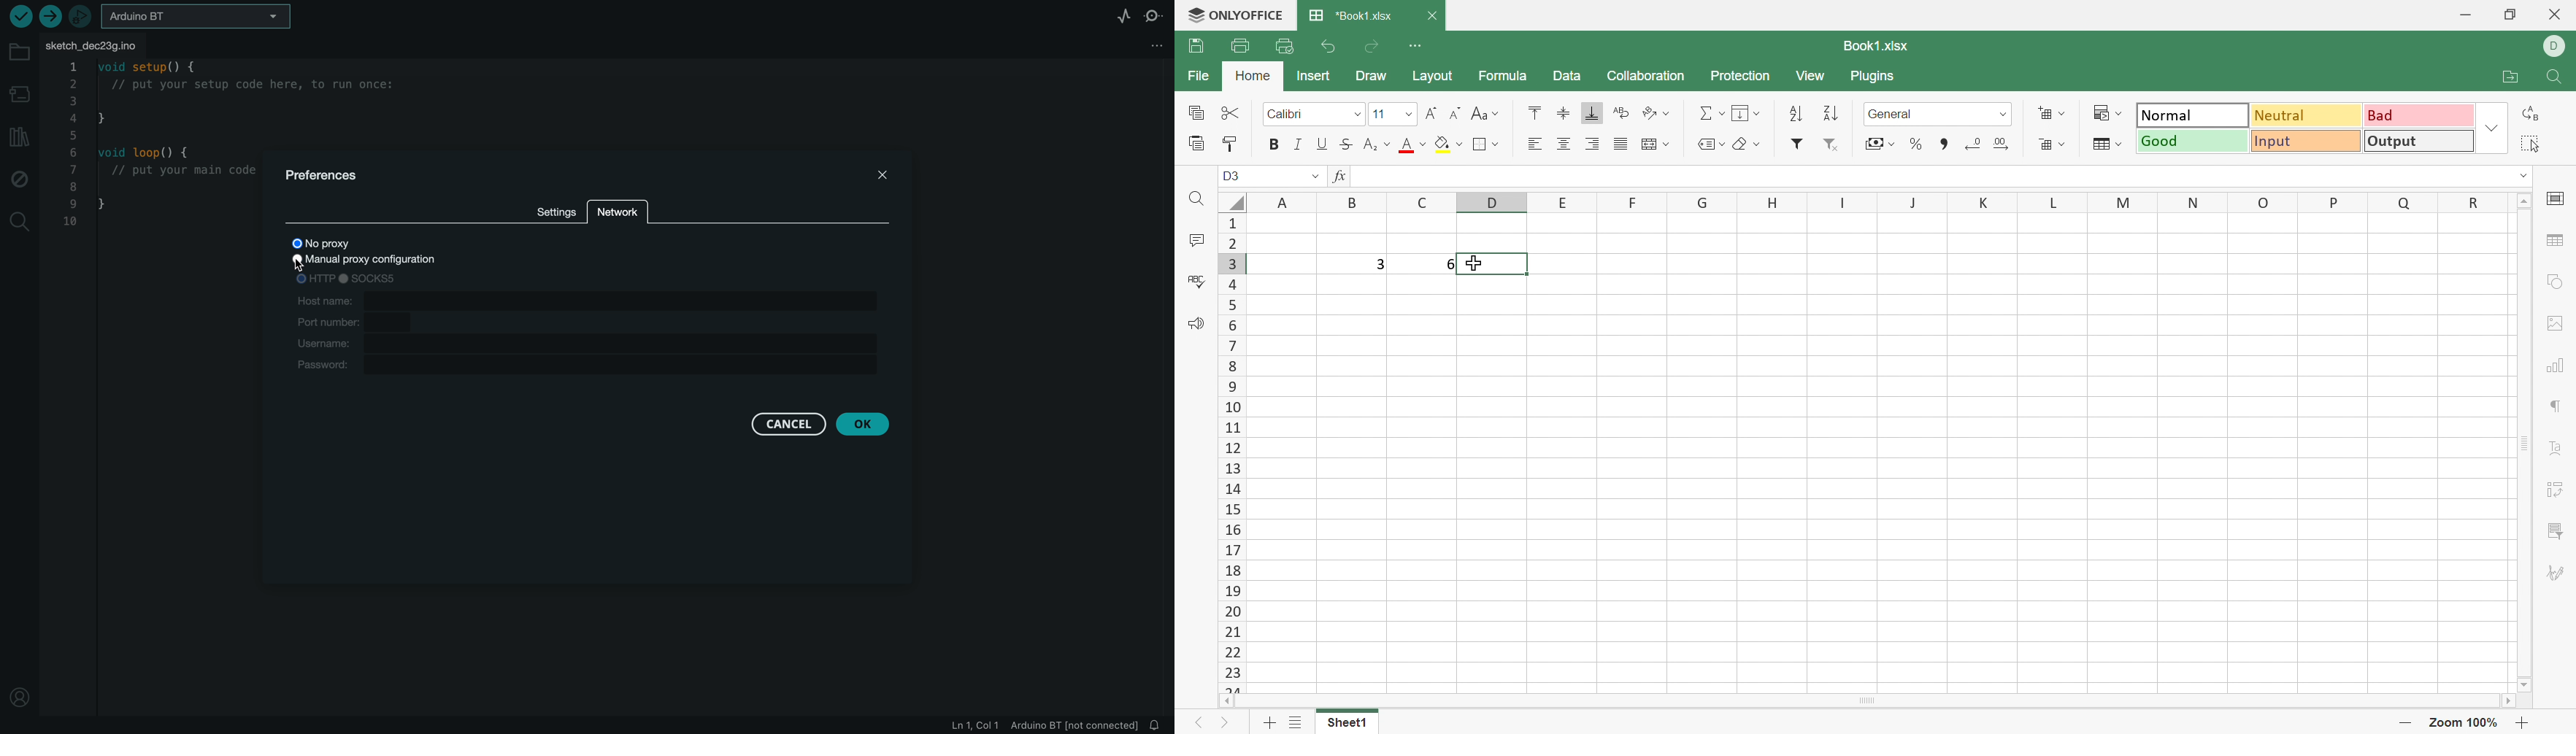 Image resolution: width=2576 pixels, height=756 pixels. I want to click on Fill, so click(1748, 115).